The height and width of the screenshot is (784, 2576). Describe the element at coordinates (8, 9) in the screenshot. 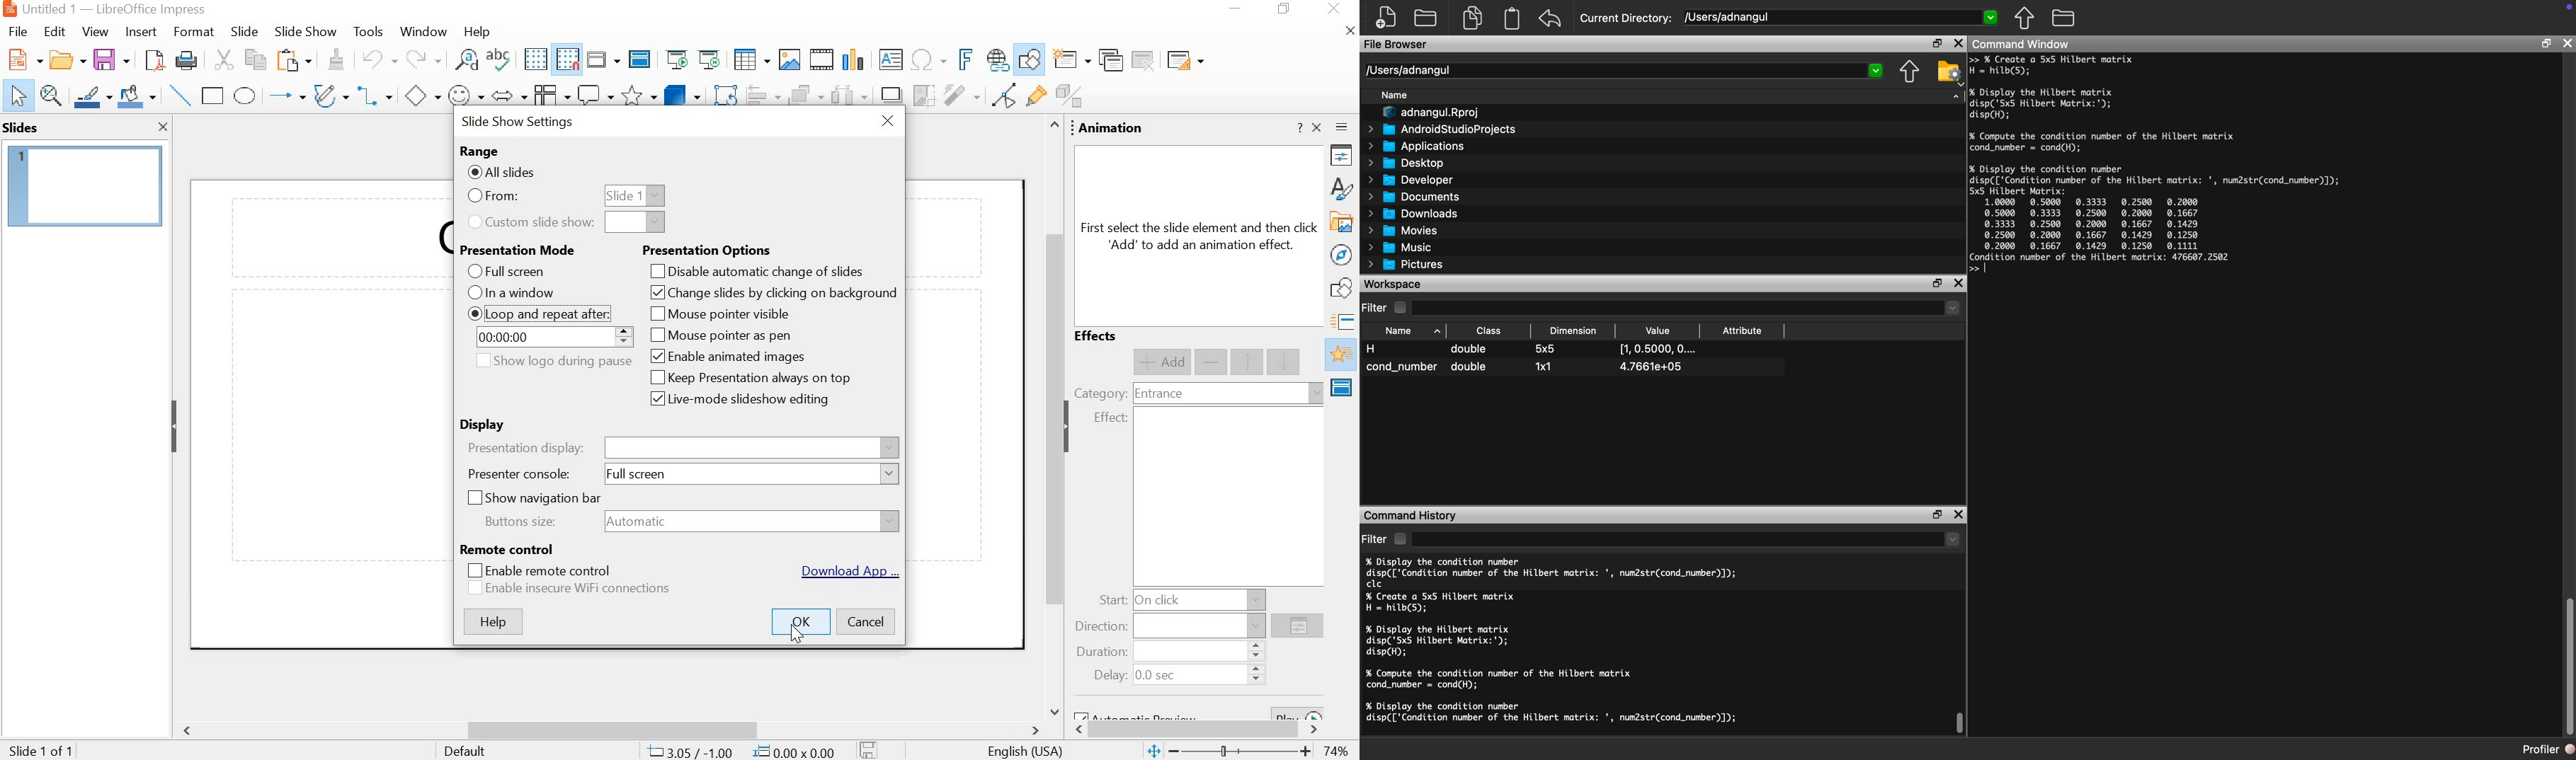

I see `app icon` at that location.